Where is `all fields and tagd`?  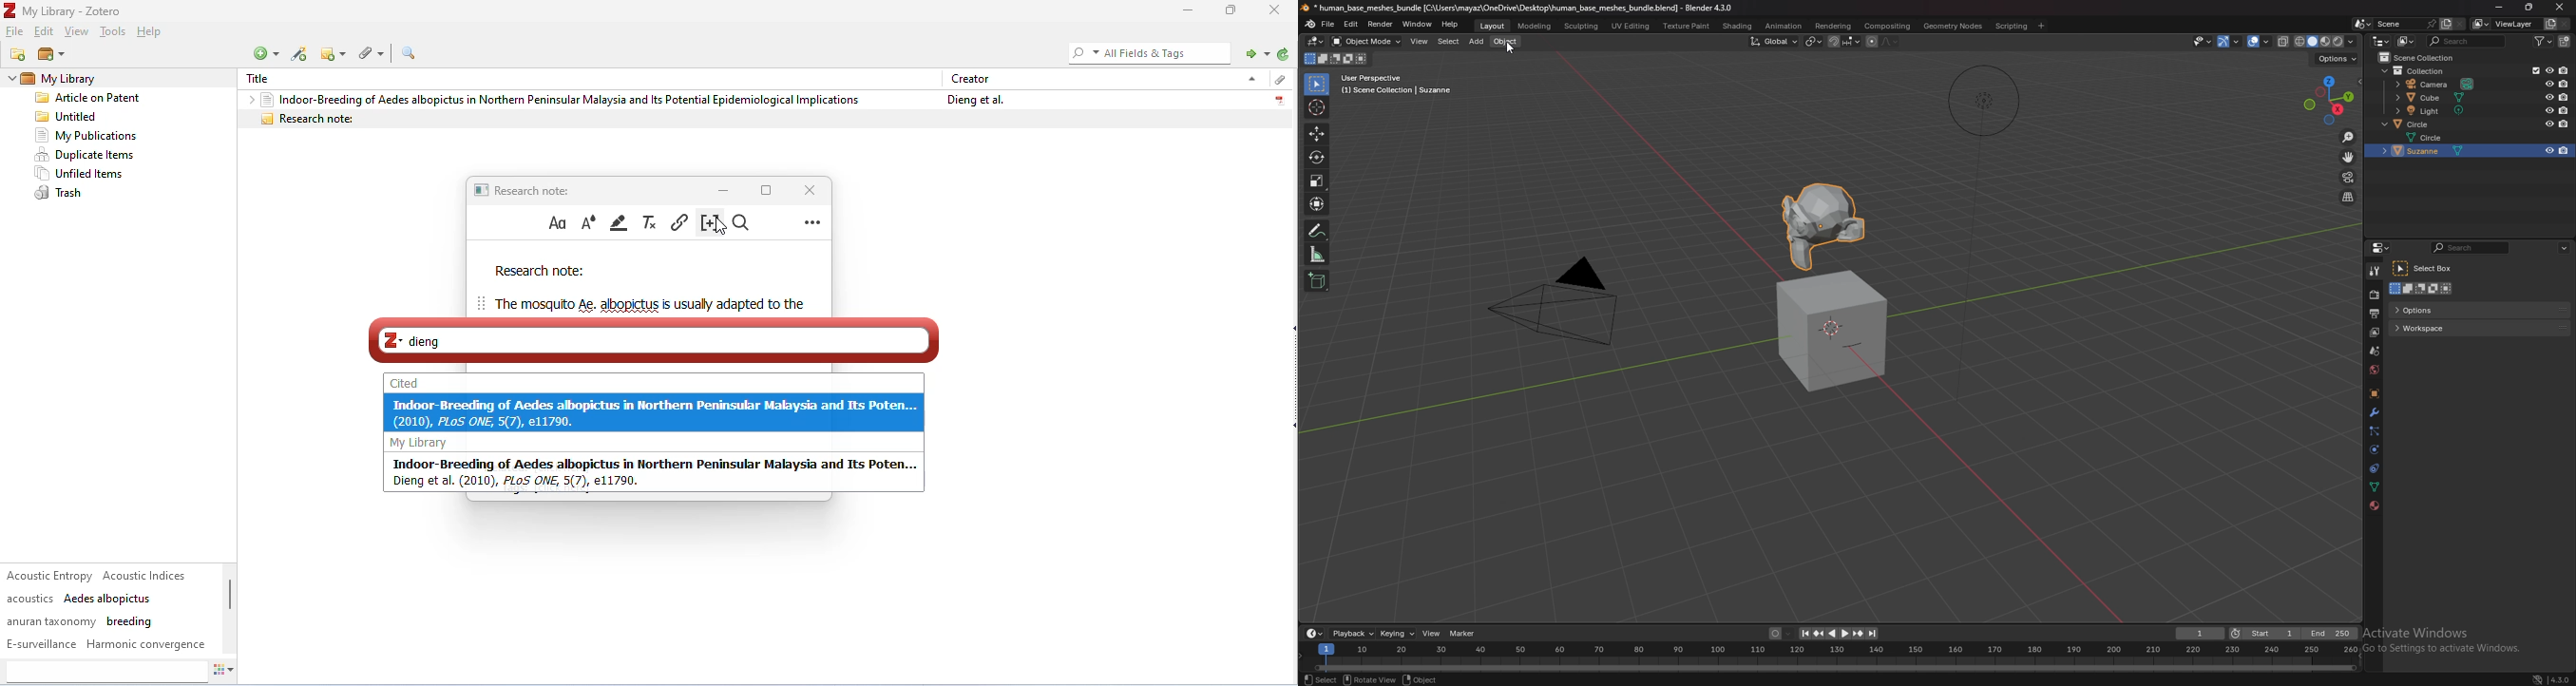 all fields and tagd is located at coordinates (1147, 52).